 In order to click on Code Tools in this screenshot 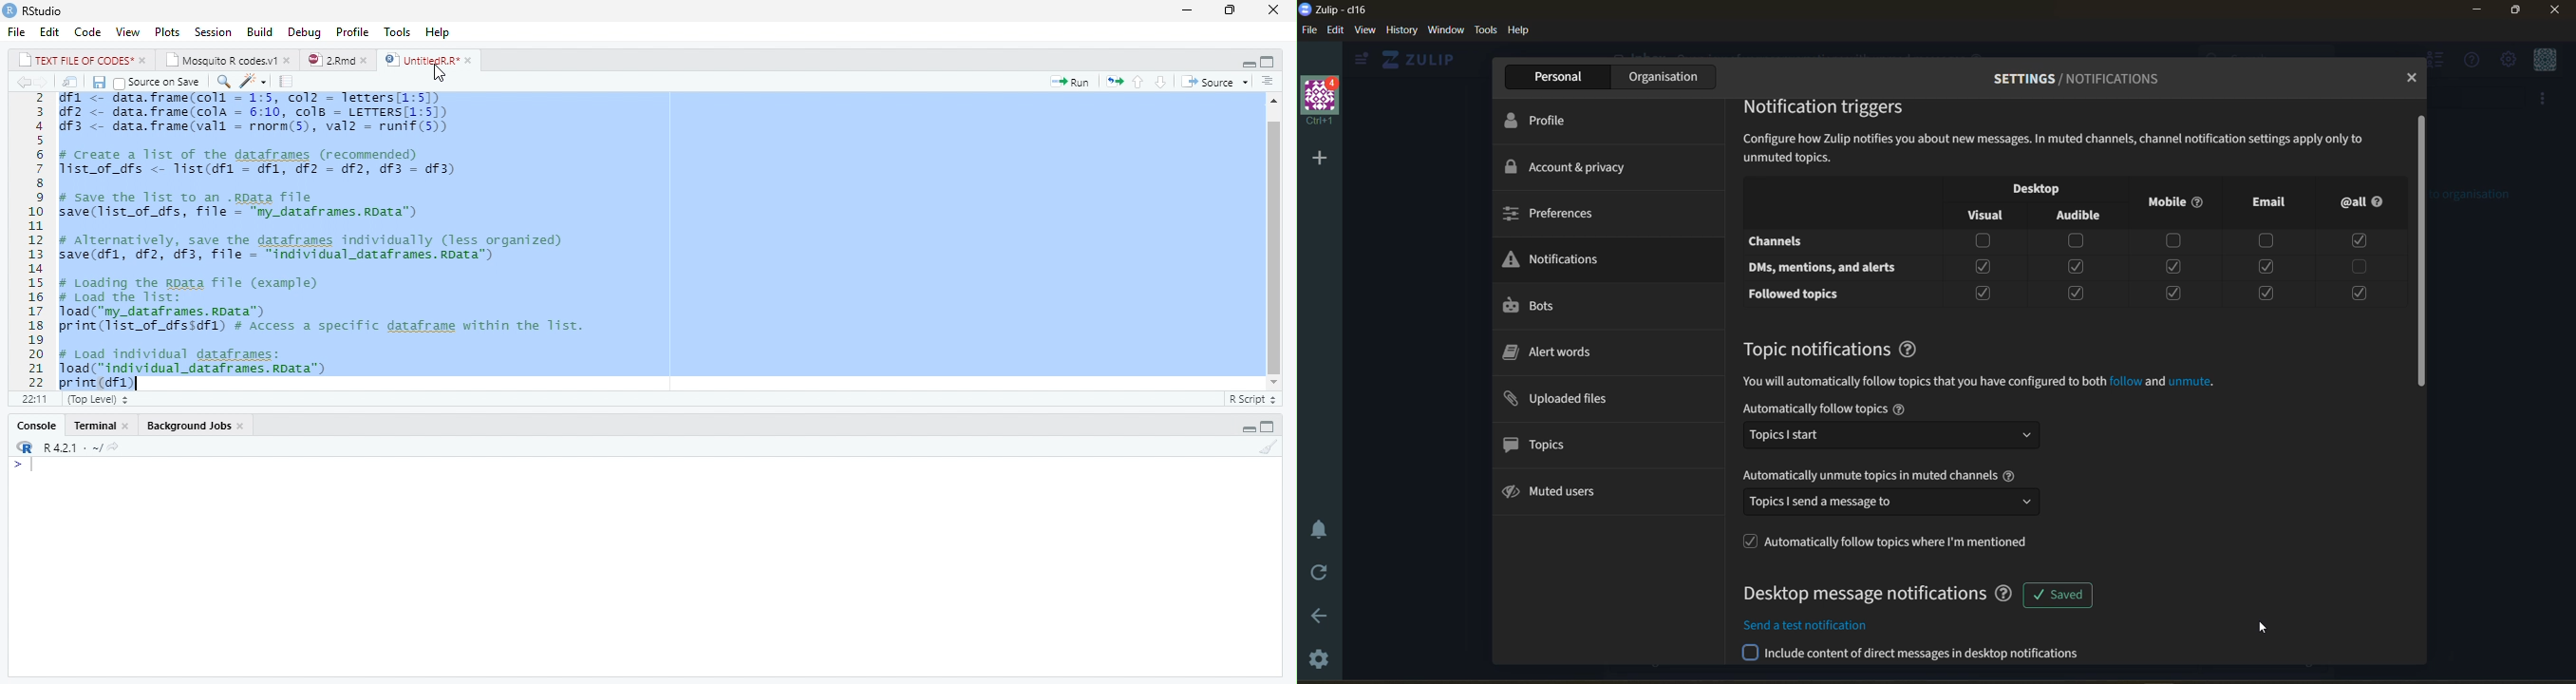, I will do `click(254, 83)`.